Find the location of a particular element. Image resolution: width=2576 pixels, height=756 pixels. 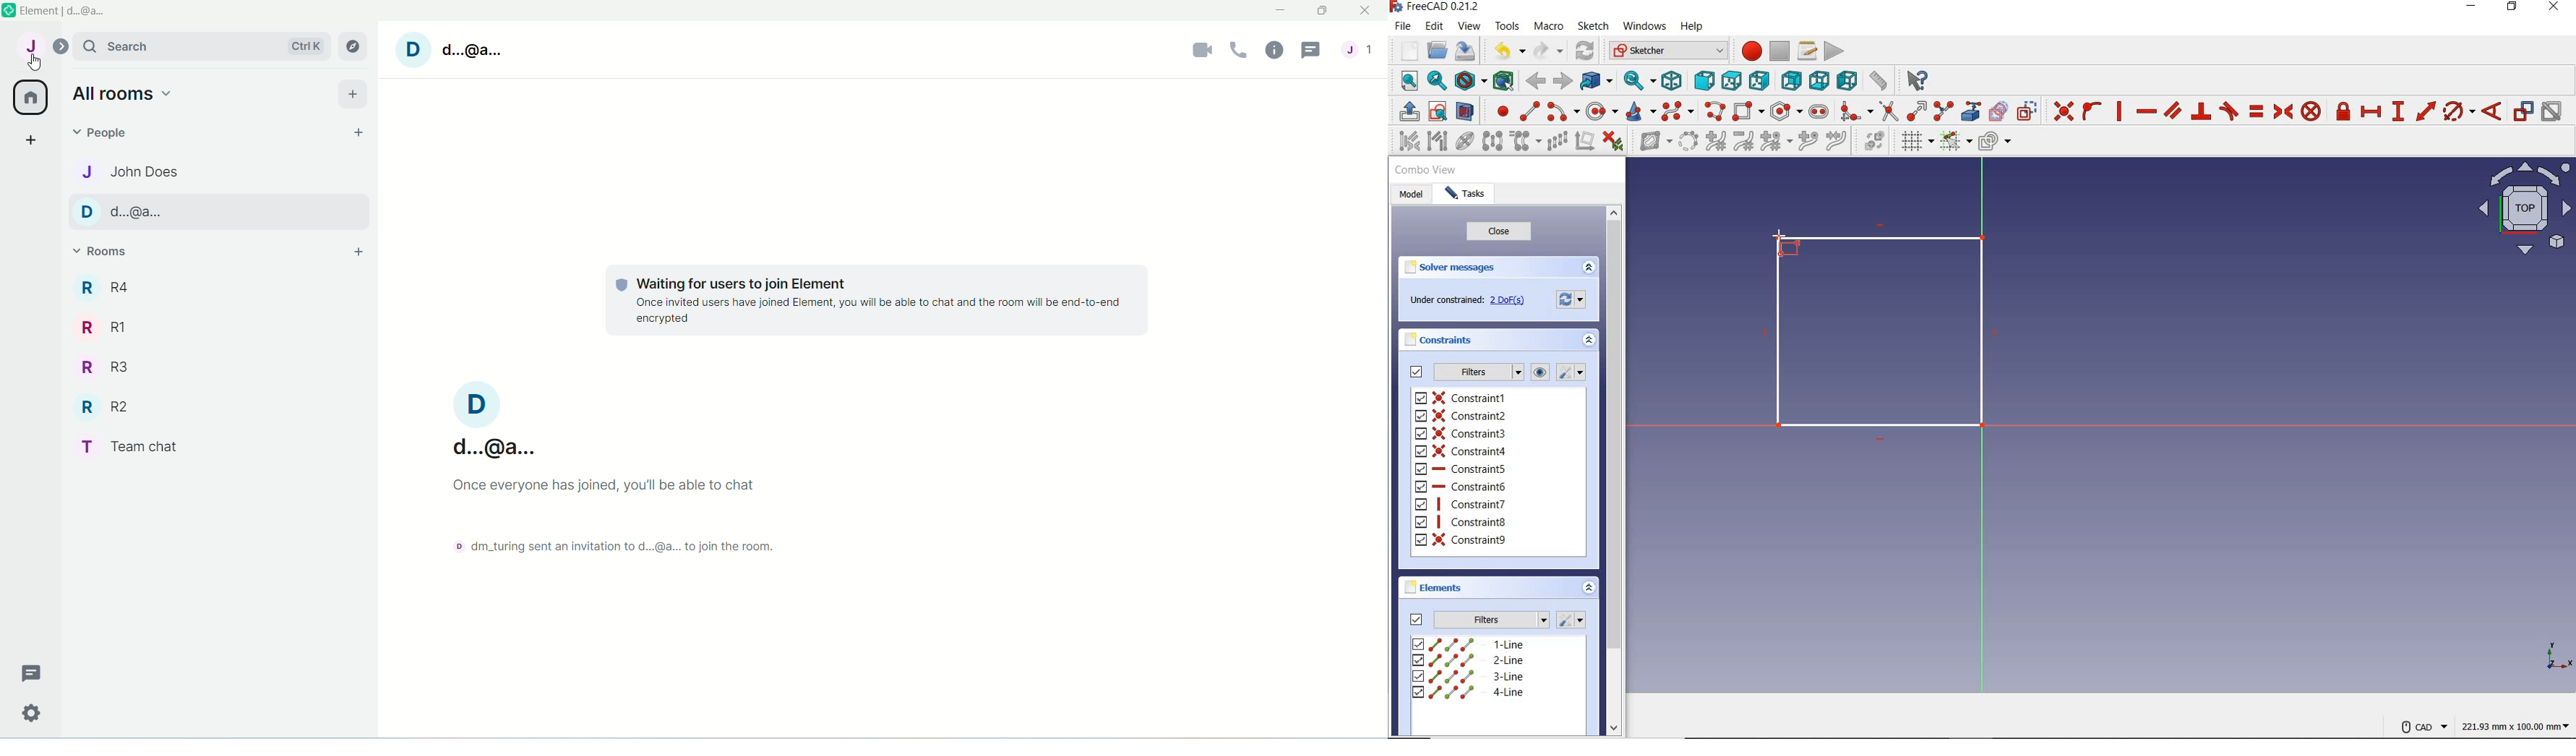

remove axes alignment is located at coordinates (1584, 142).